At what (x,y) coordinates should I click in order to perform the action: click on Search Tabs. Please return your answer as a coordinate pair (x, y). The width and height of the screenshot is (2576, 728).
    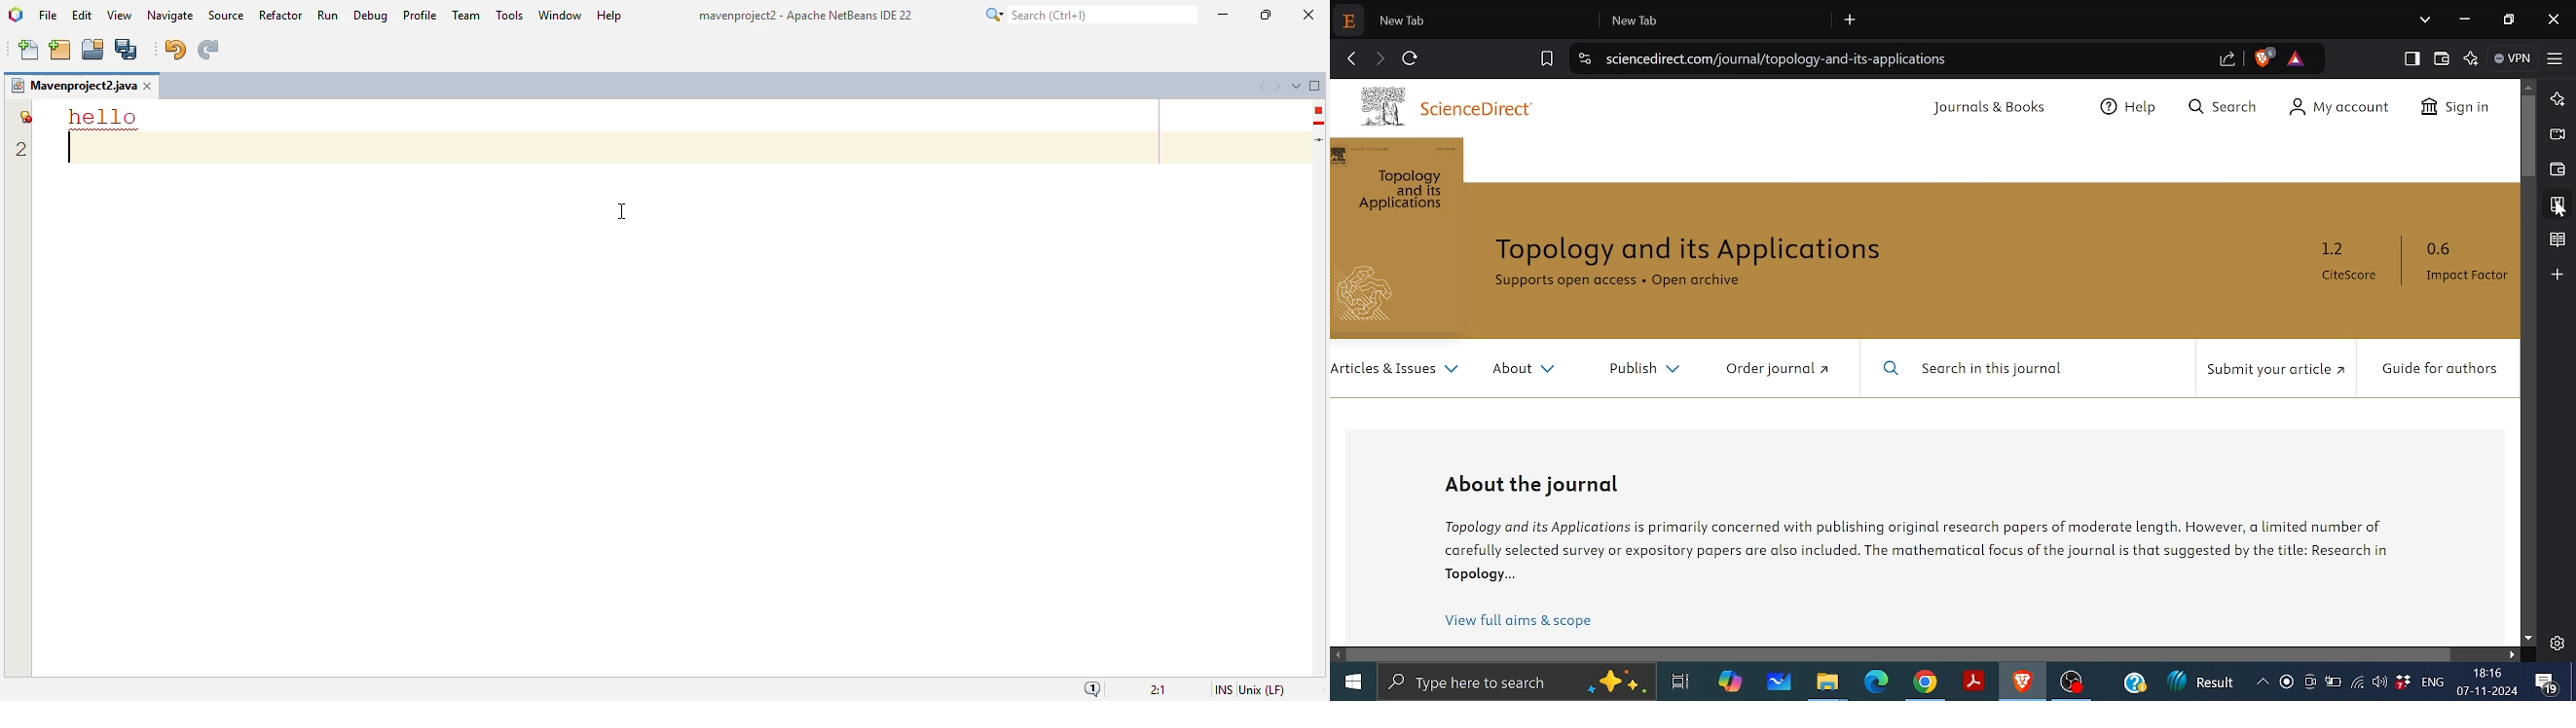
    Looking at the image, I should click on (2425, 18).